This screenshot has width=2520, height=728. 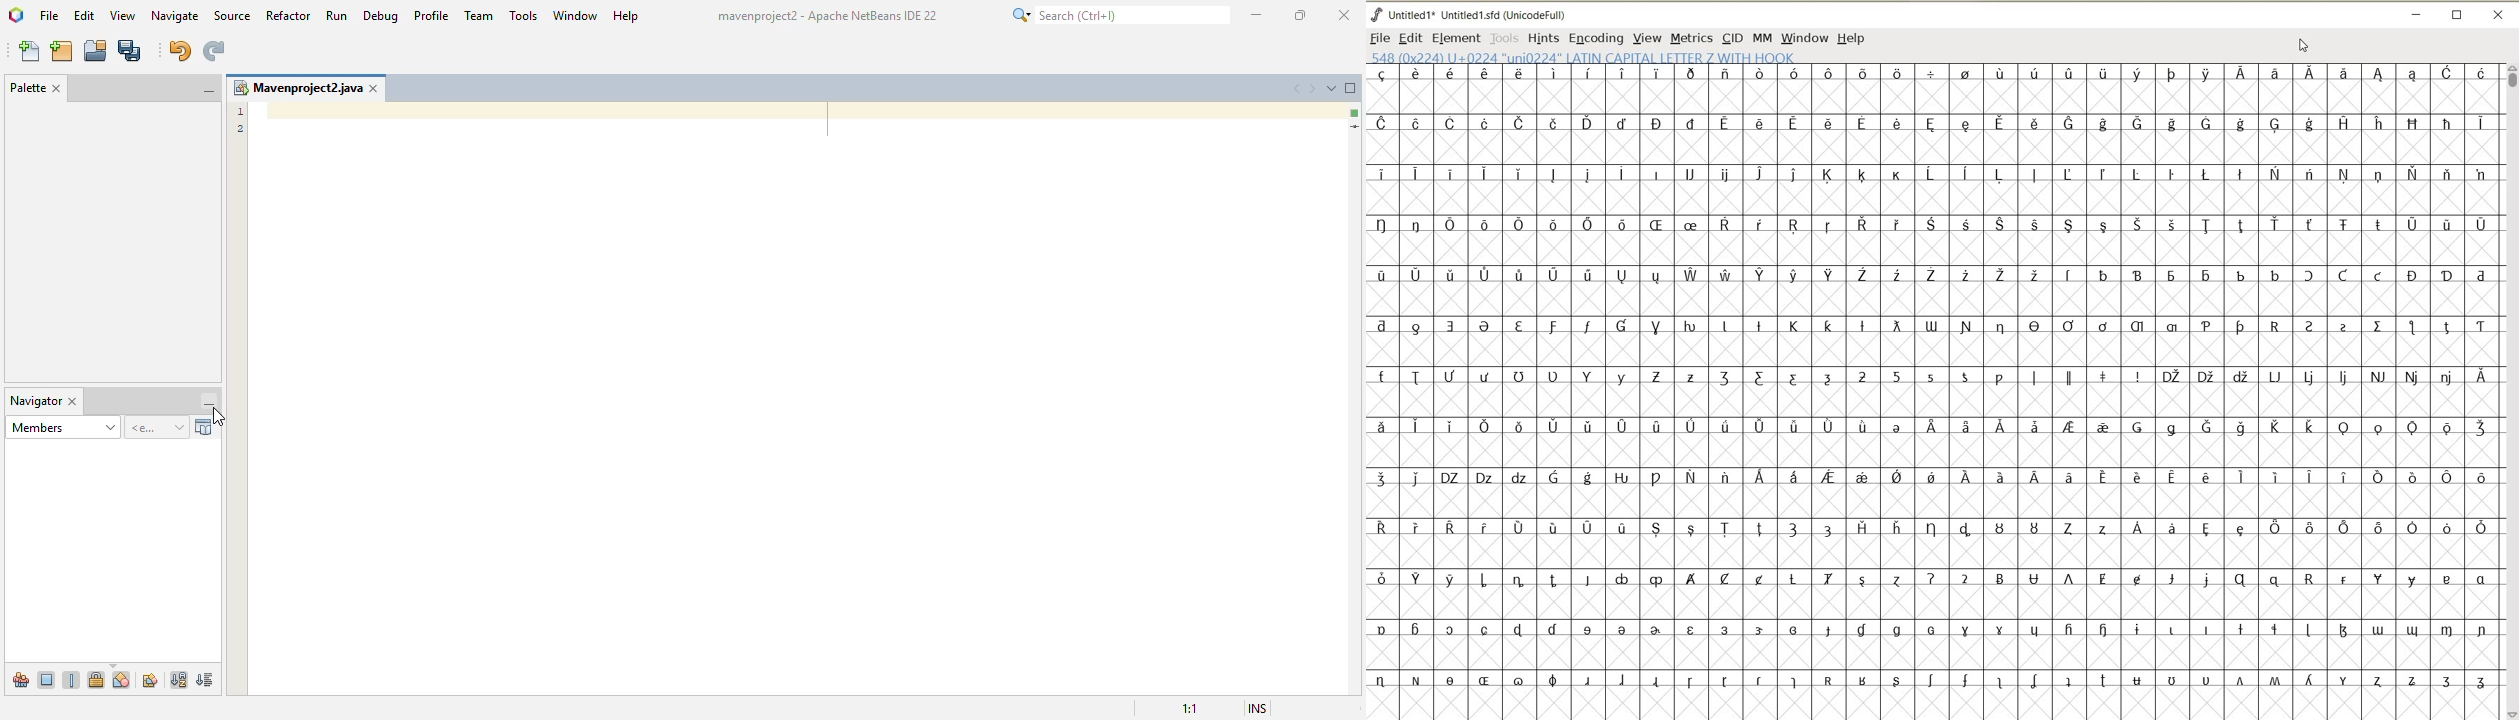 I want to click on inspect members history, so click(x=158, y=428).